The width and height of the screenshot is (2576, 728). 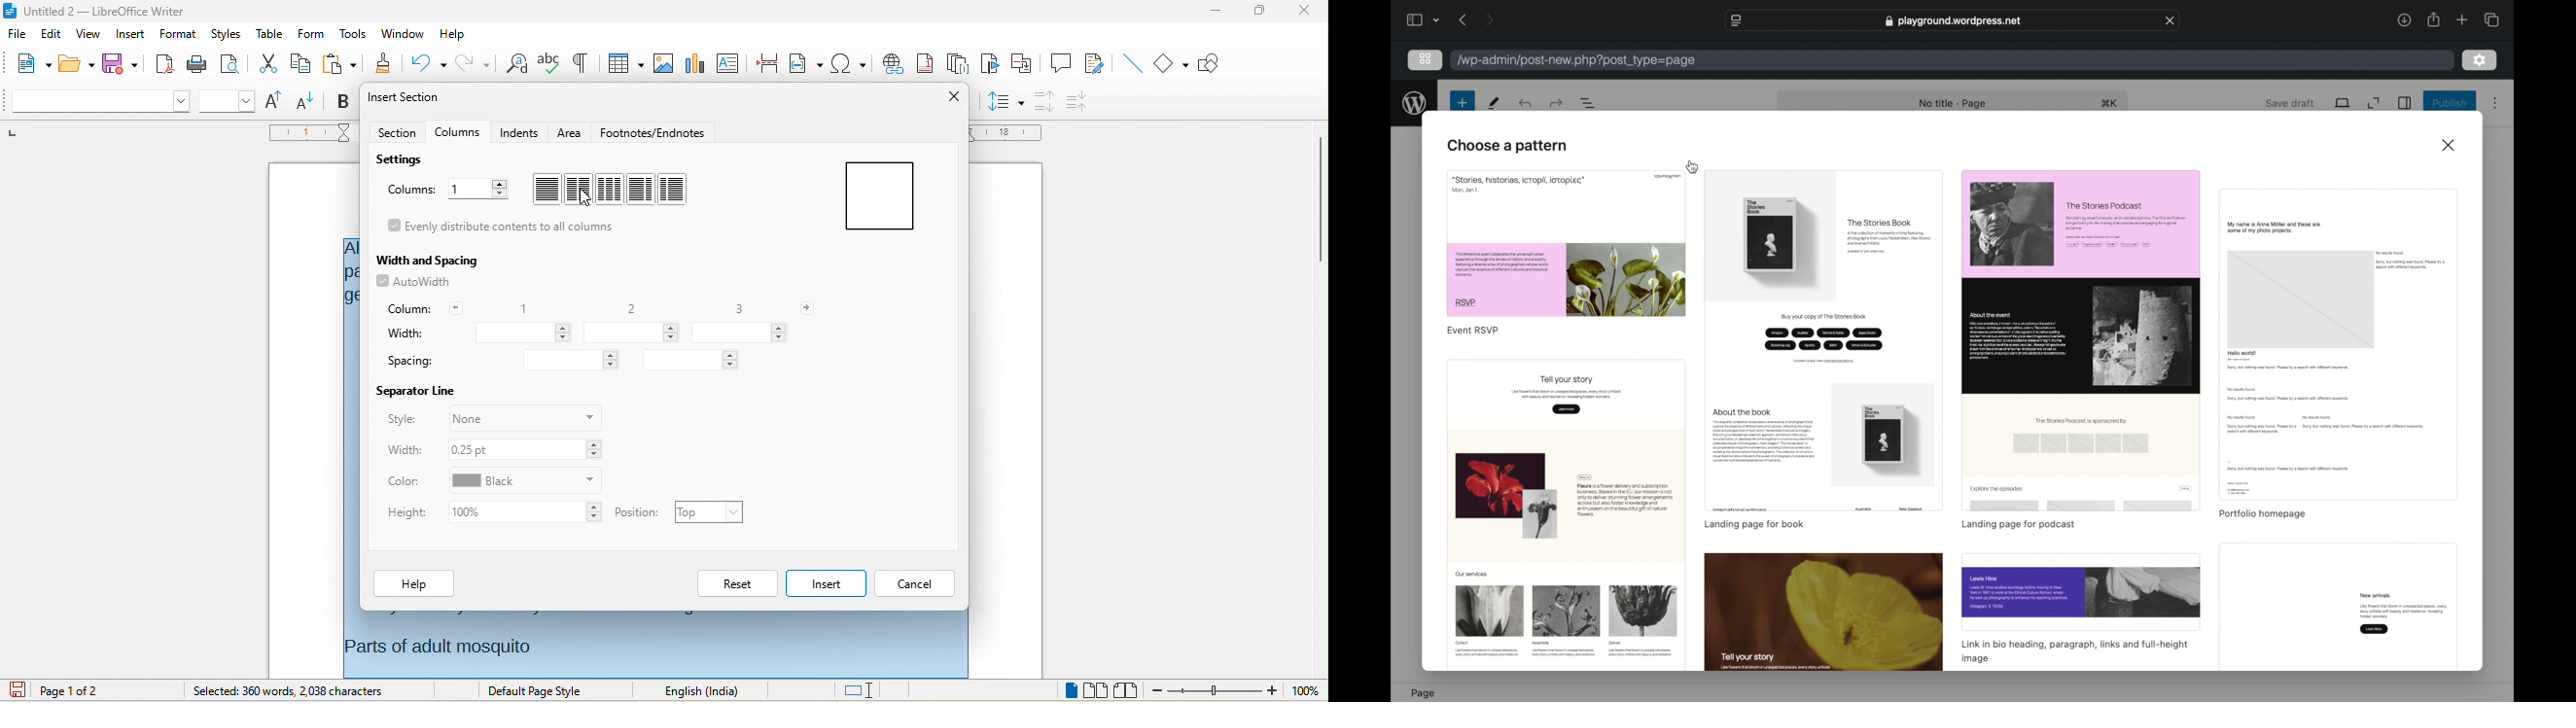 I want to click on print, so click(x=197, y=62).